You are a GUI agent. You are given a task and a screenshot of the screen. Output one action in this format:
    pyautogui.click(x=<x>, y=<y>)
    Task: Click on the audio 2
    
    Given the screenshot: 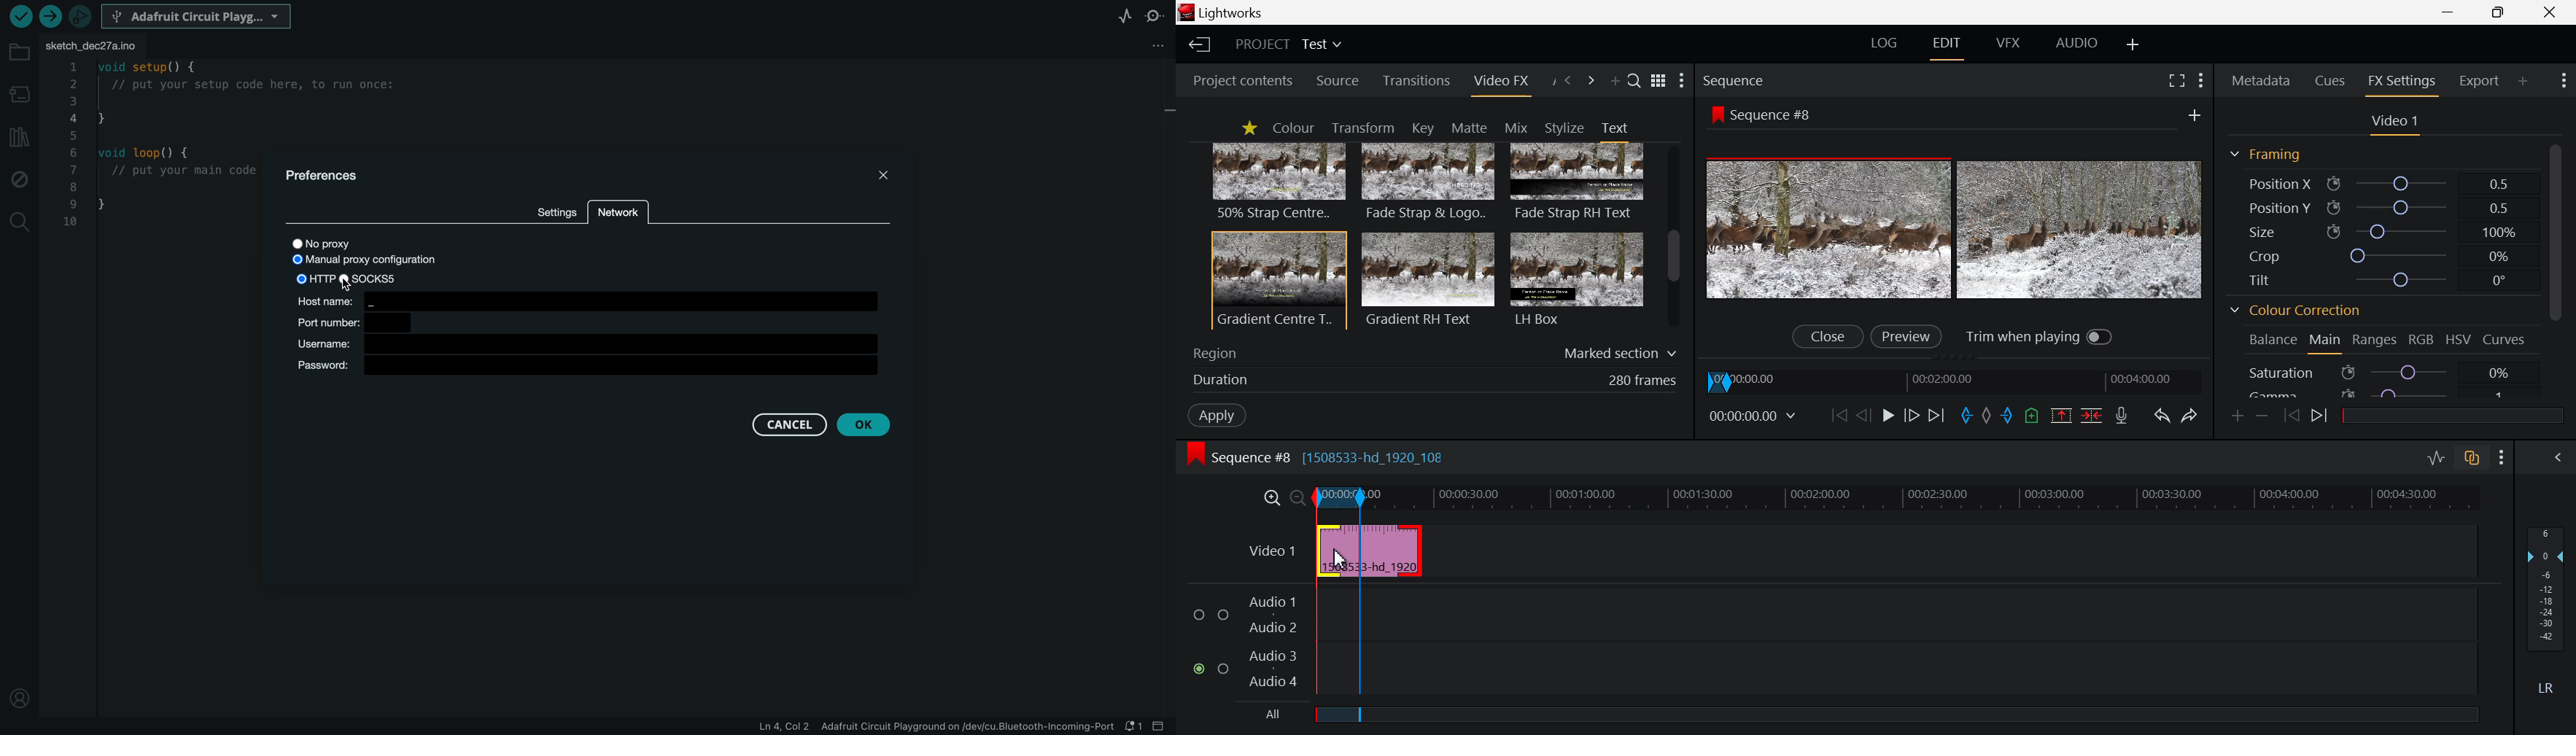 What is the action you would take?
    pyautogui.click(x=1275, y=628)
    